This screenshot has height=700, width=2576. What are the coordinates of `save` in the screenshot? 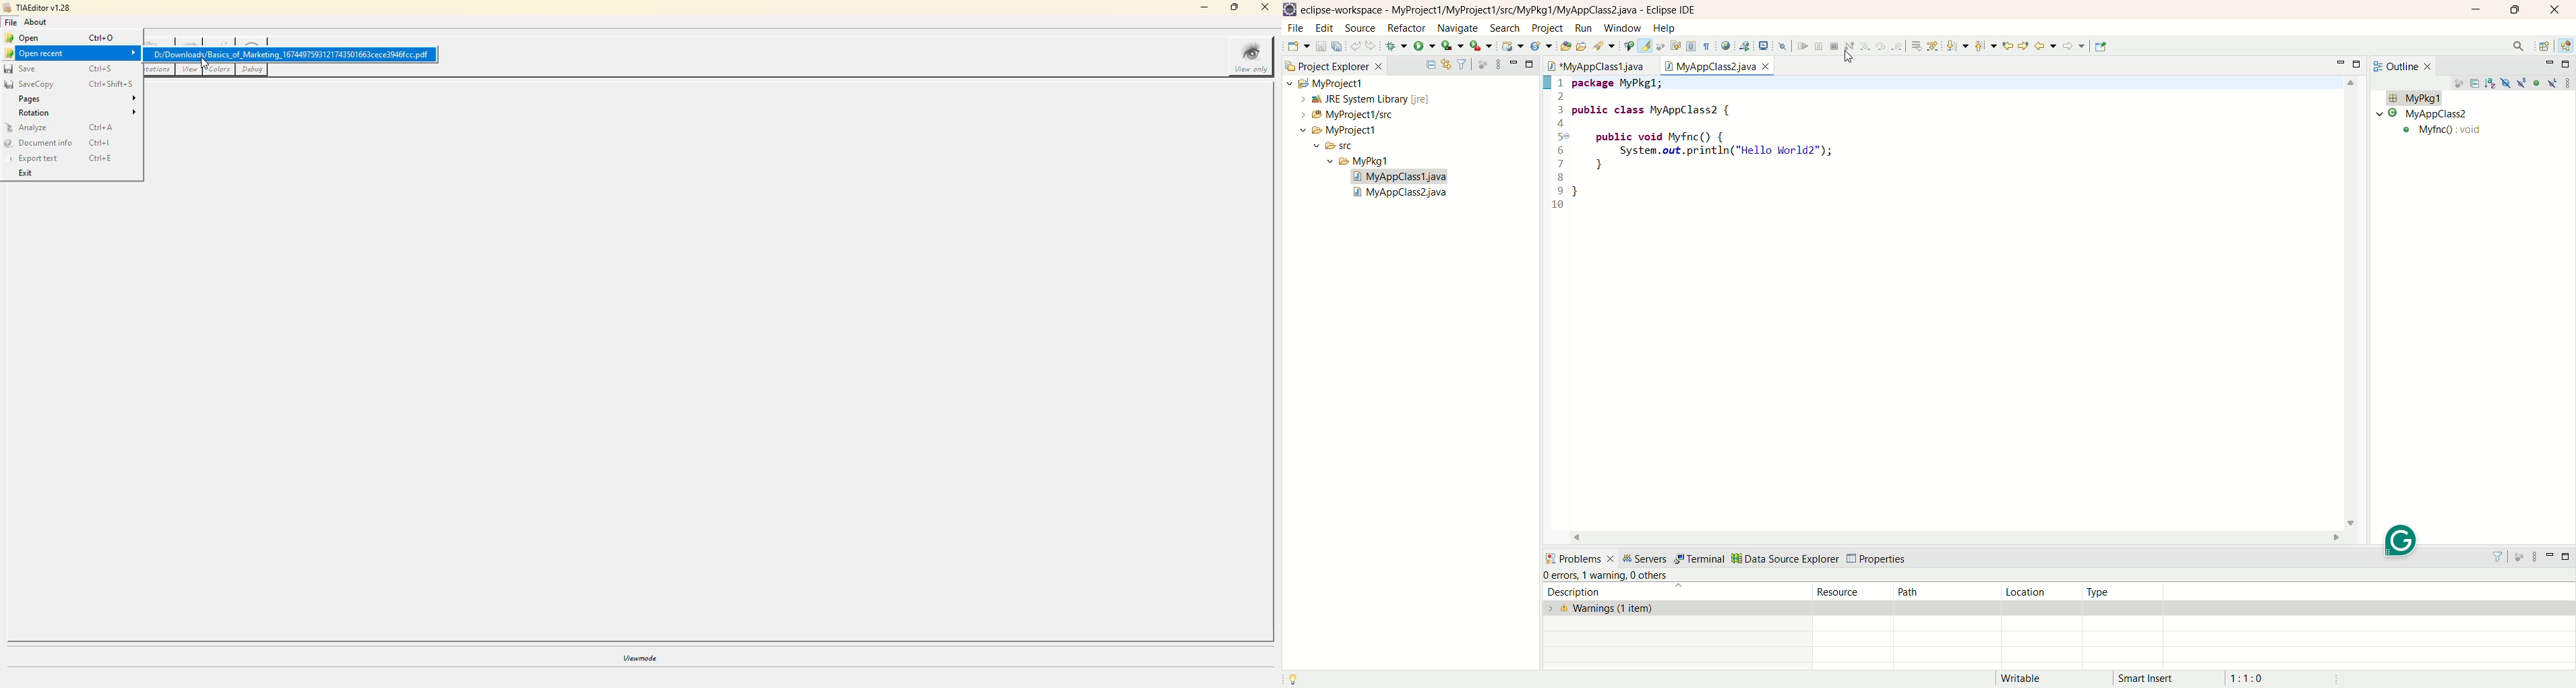 It's located at (41, 69).